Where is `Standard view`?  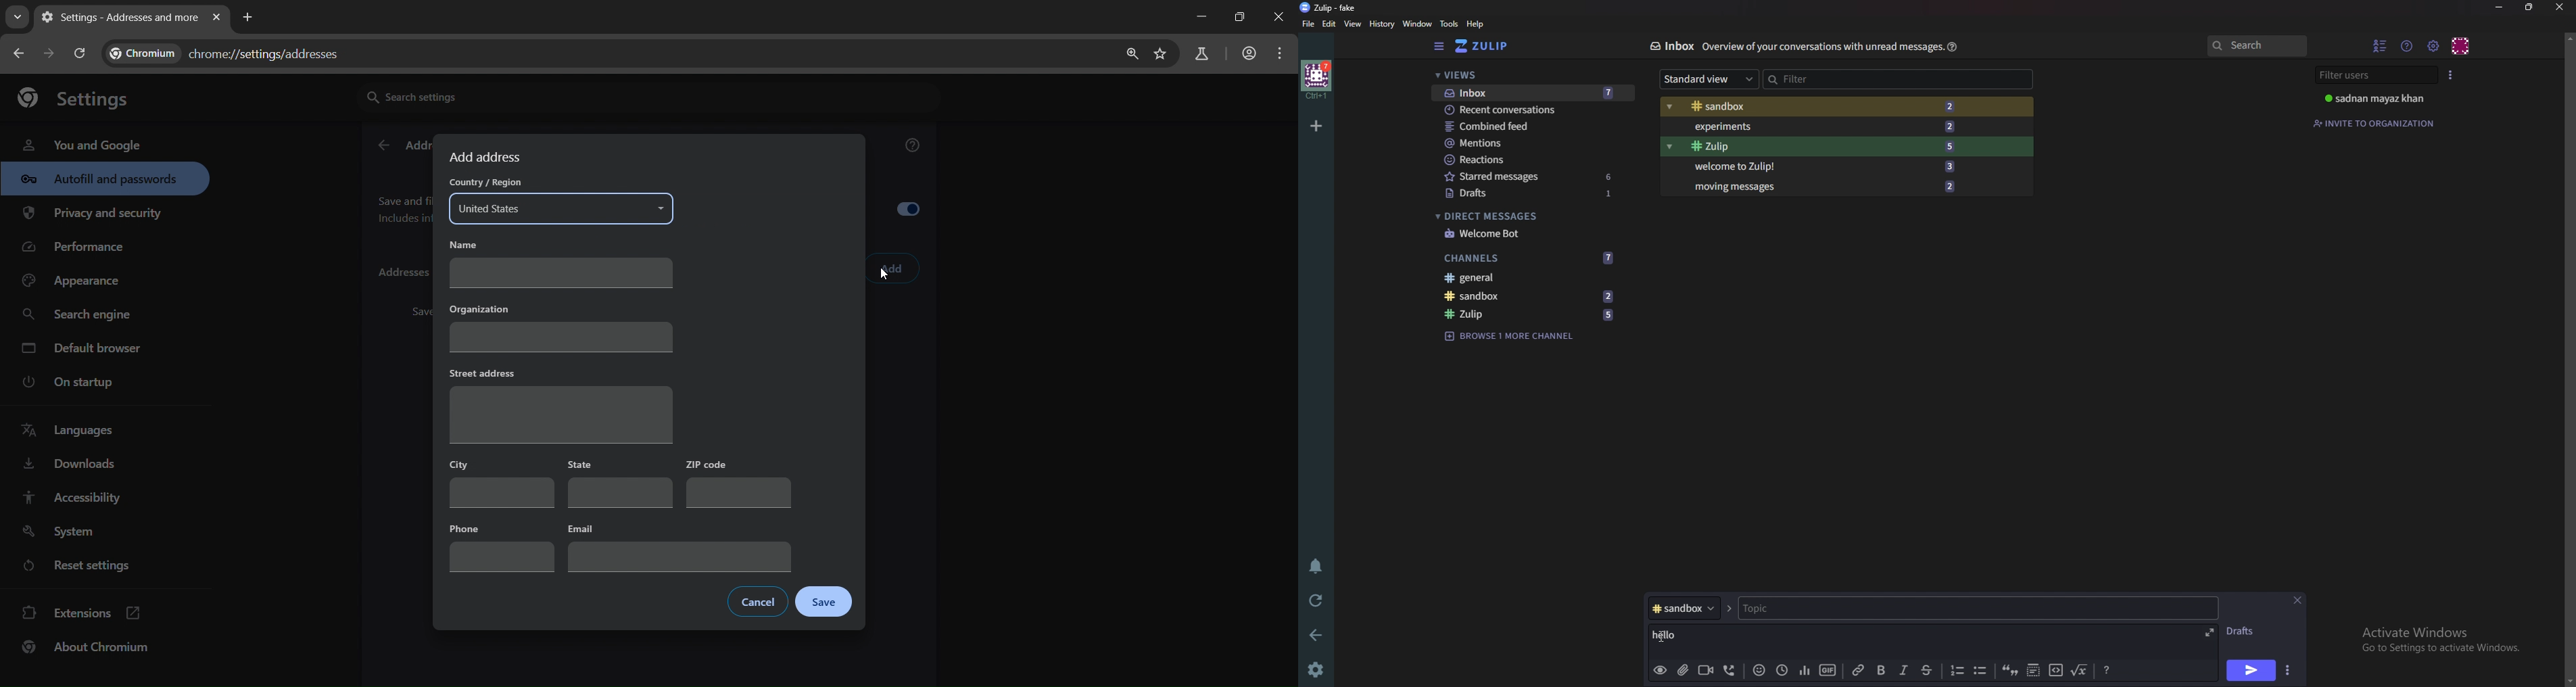
Standard view is located at coordinates (1710, 79).